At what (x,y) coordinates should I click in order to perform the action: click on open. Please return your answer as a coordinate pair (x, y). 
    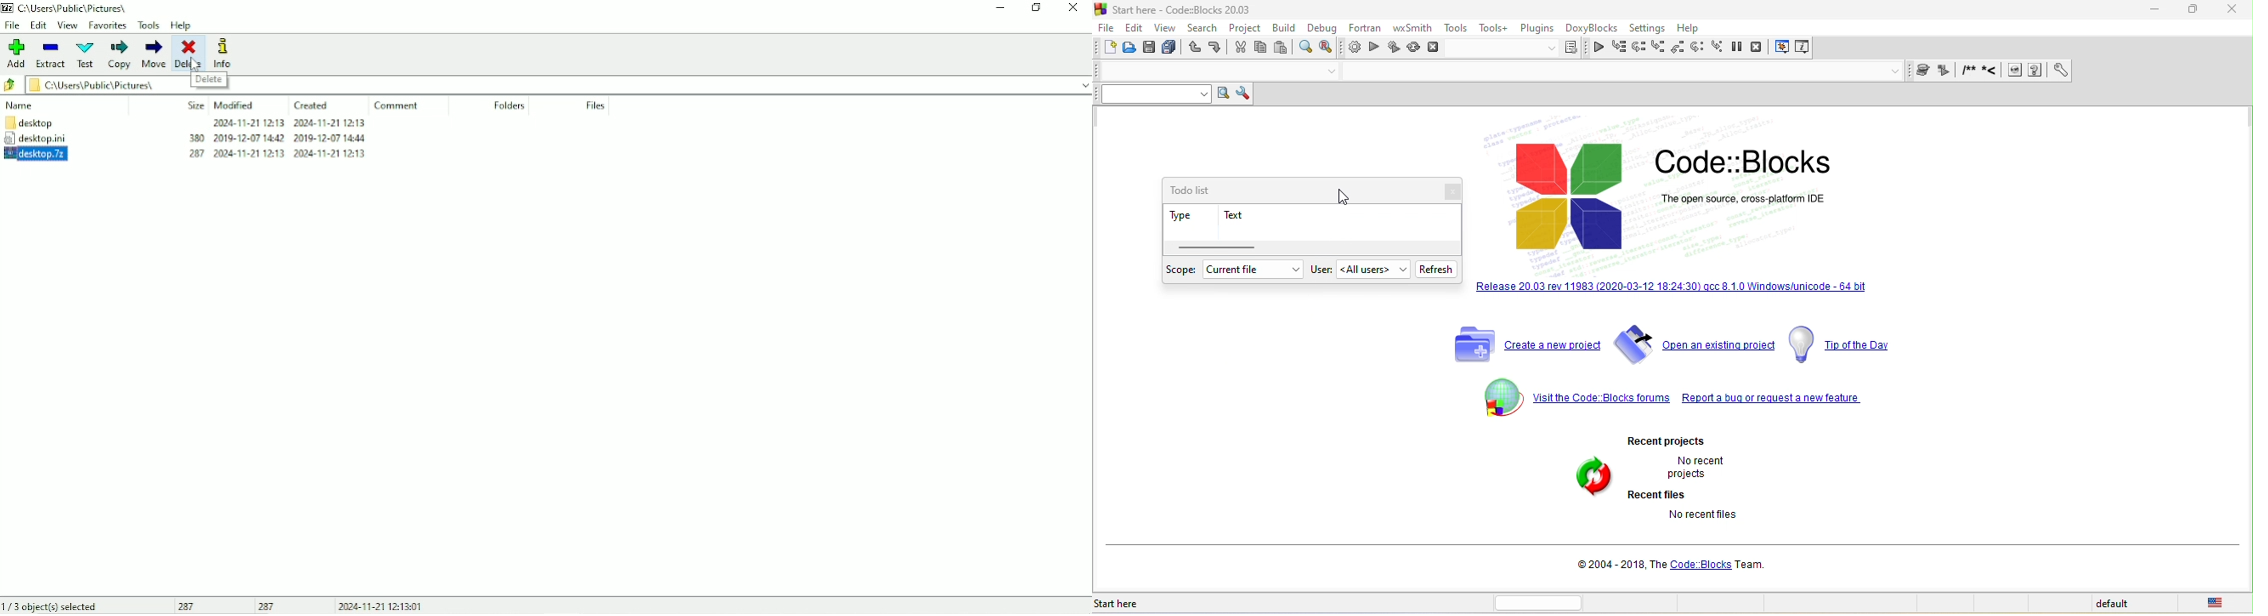
    Looking at the image, I should click on (1132, 48).